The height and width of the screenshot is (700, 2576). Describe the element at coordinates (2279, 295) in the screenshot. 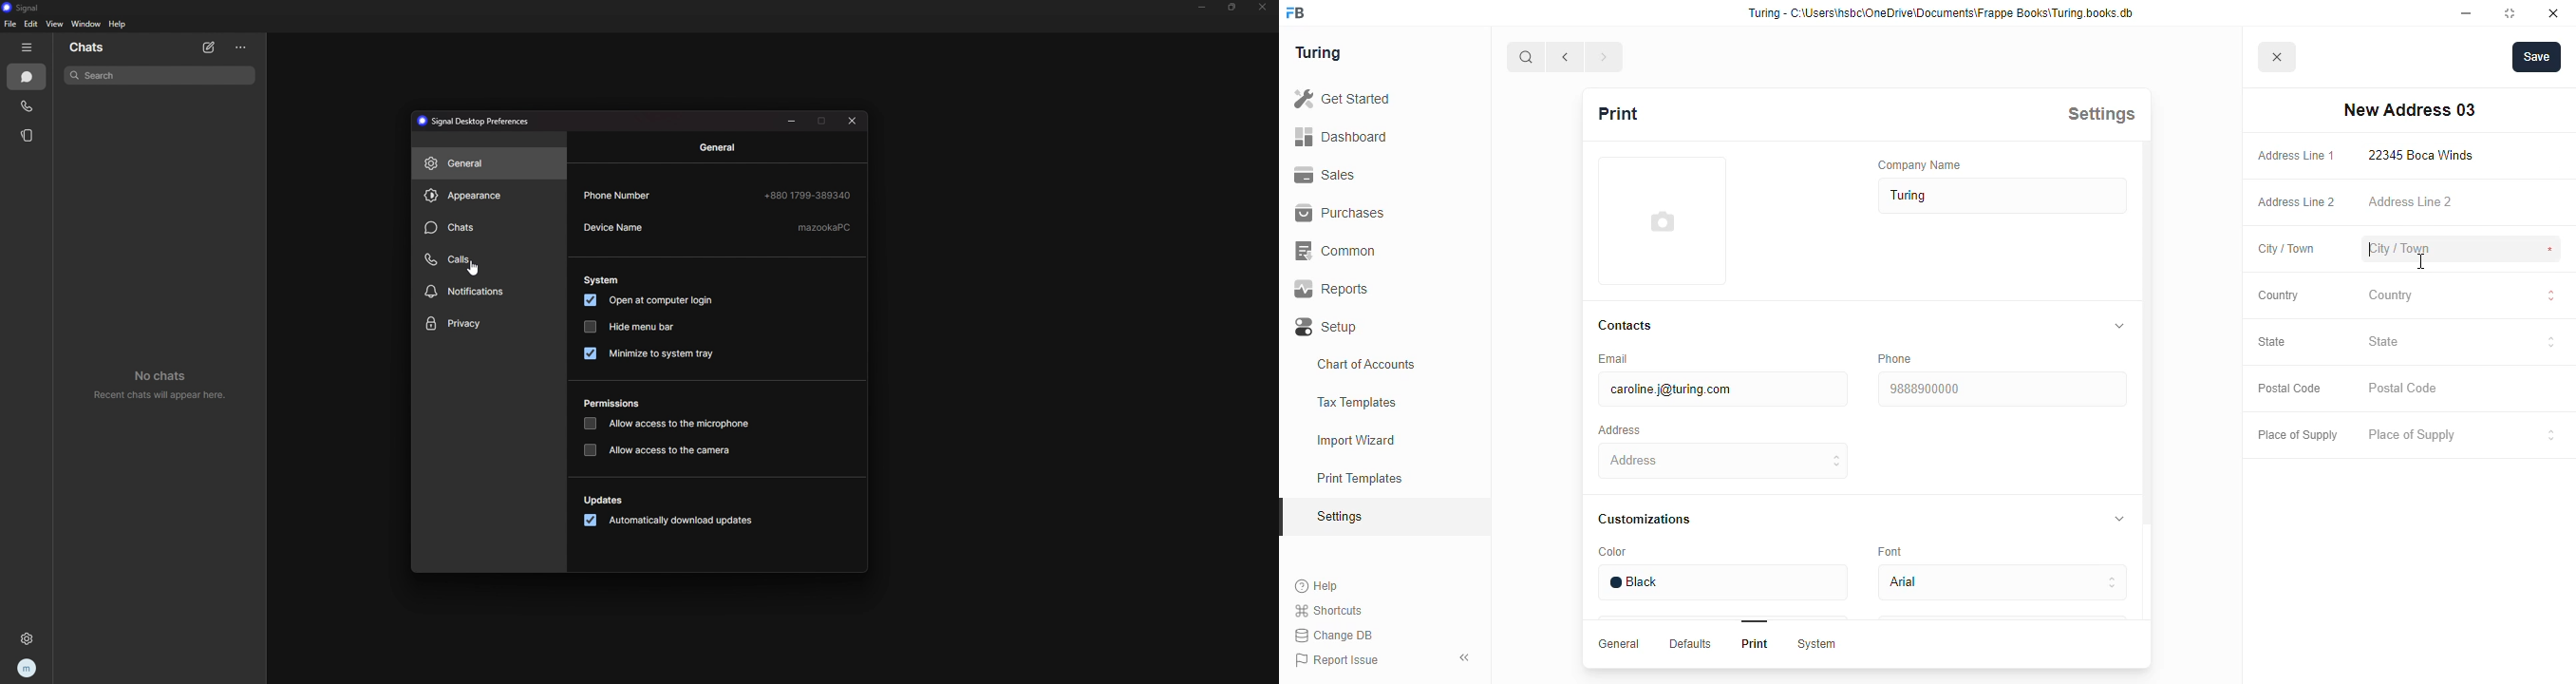

I see `country` at that location.